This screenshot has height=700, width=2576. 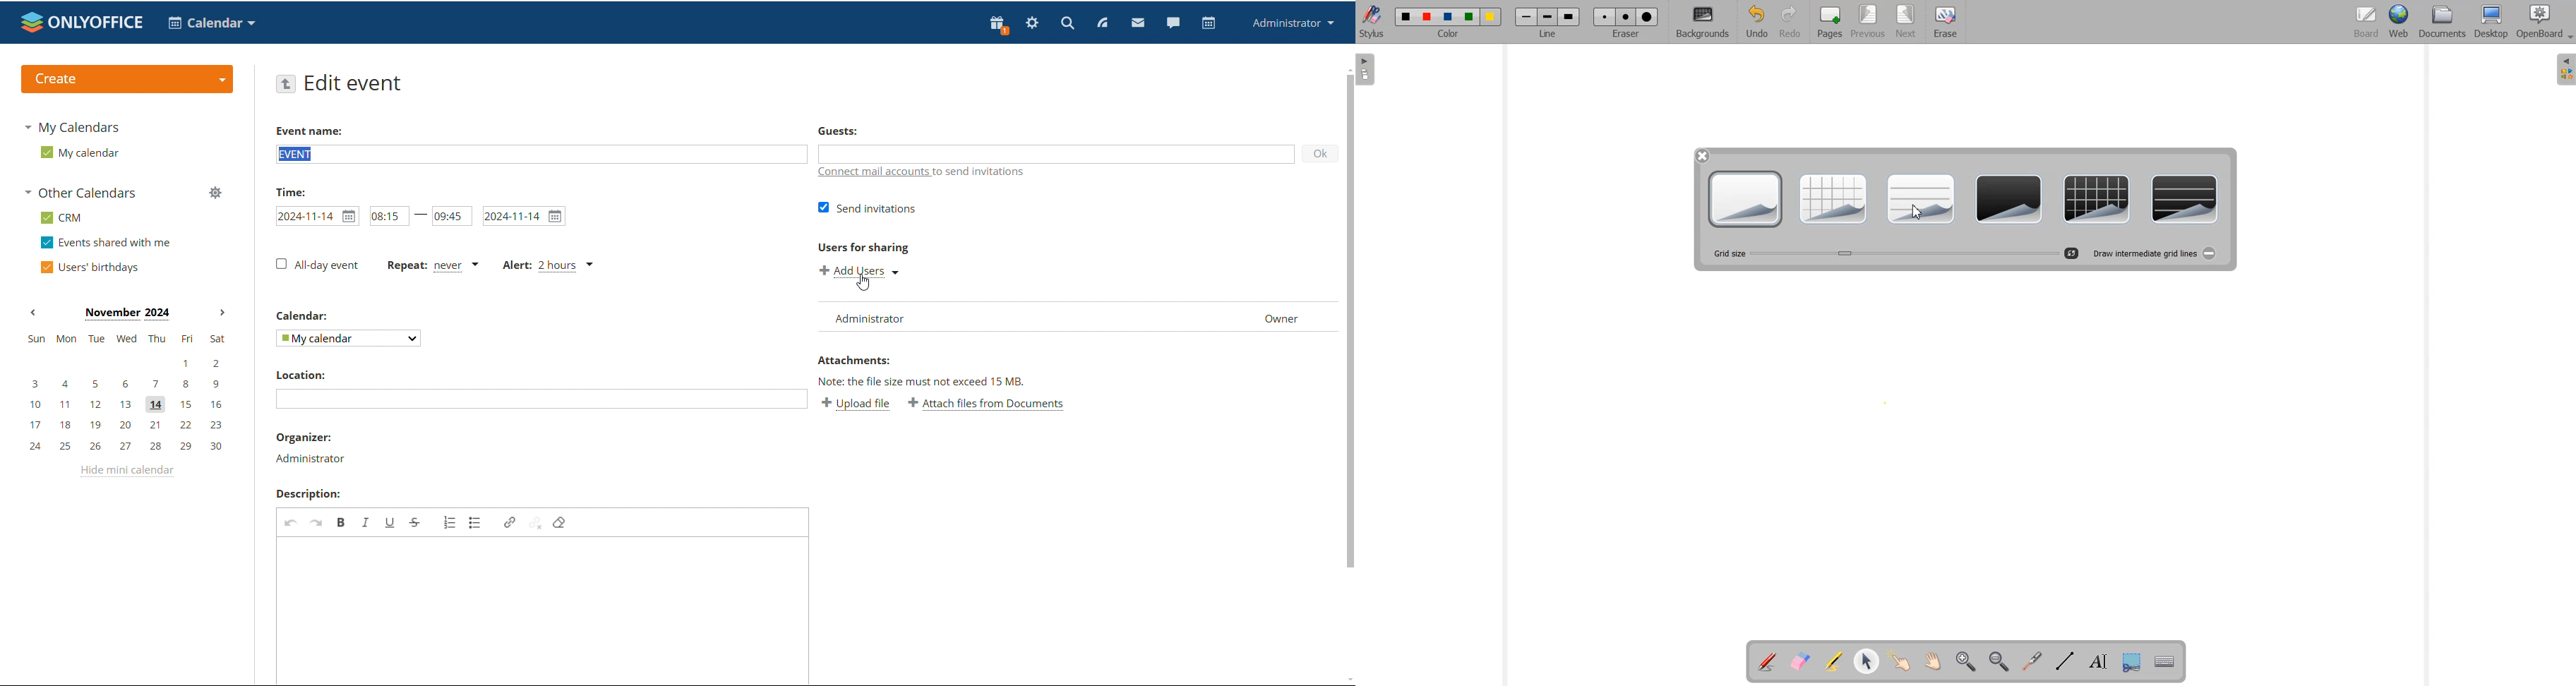 I want to click on alert type, so click(x=549, y=265).